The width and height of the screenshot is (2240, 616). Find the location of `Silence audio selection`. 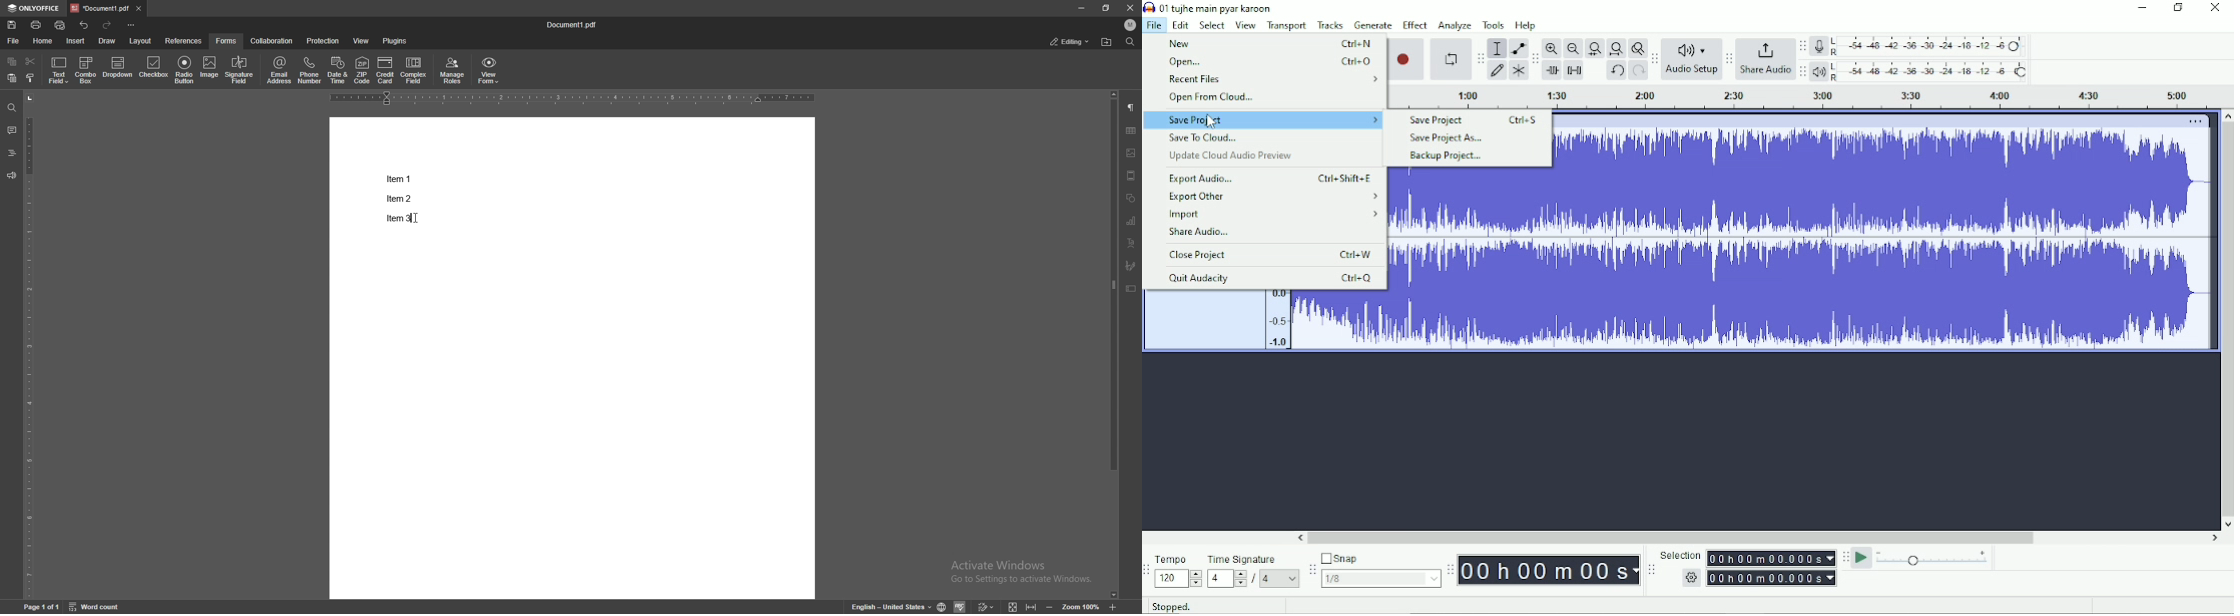

Silence audio selection is located at coordinates (1575, 70).